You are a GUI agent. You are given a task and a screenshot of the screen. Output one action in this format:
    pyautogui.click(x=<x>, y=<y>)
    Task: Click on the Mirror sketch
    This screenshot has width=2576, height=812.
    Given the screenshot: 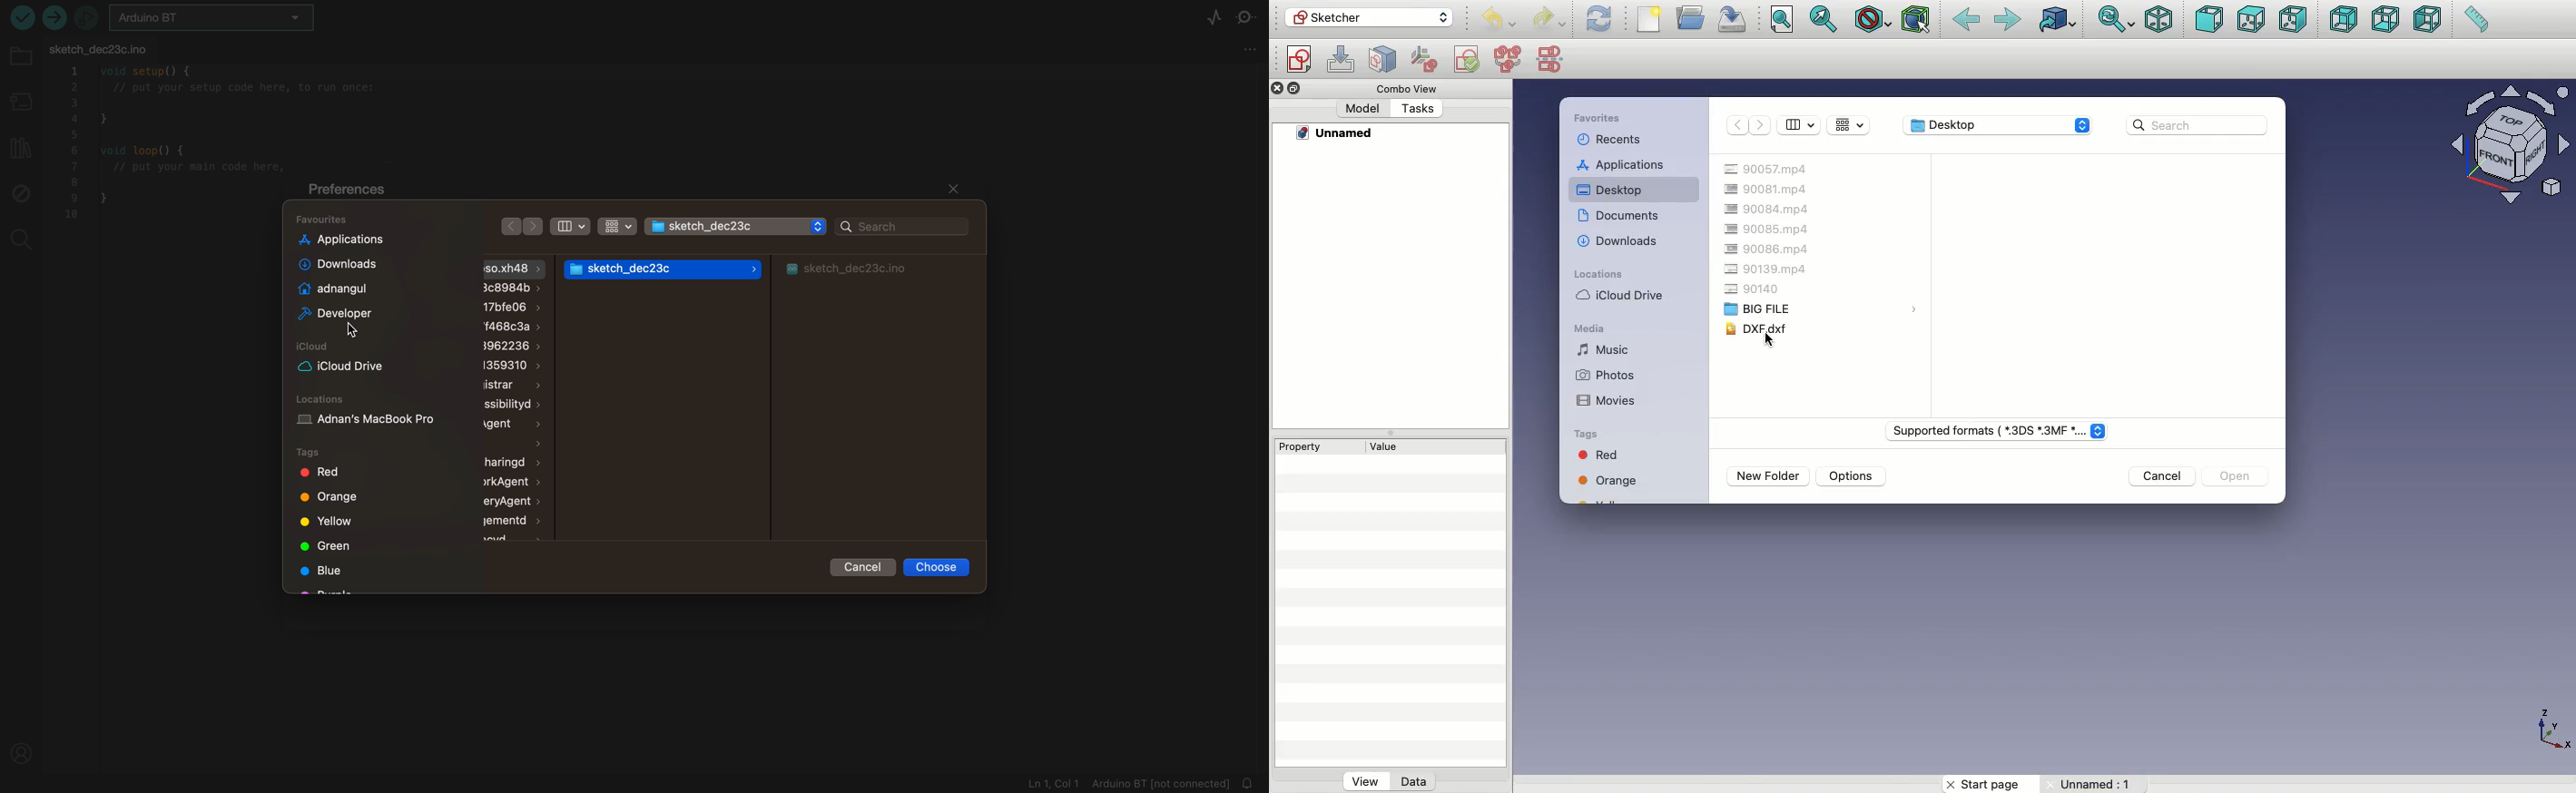 What is the action you would take?
    pyautogui.click(x=1552, y=60)
    